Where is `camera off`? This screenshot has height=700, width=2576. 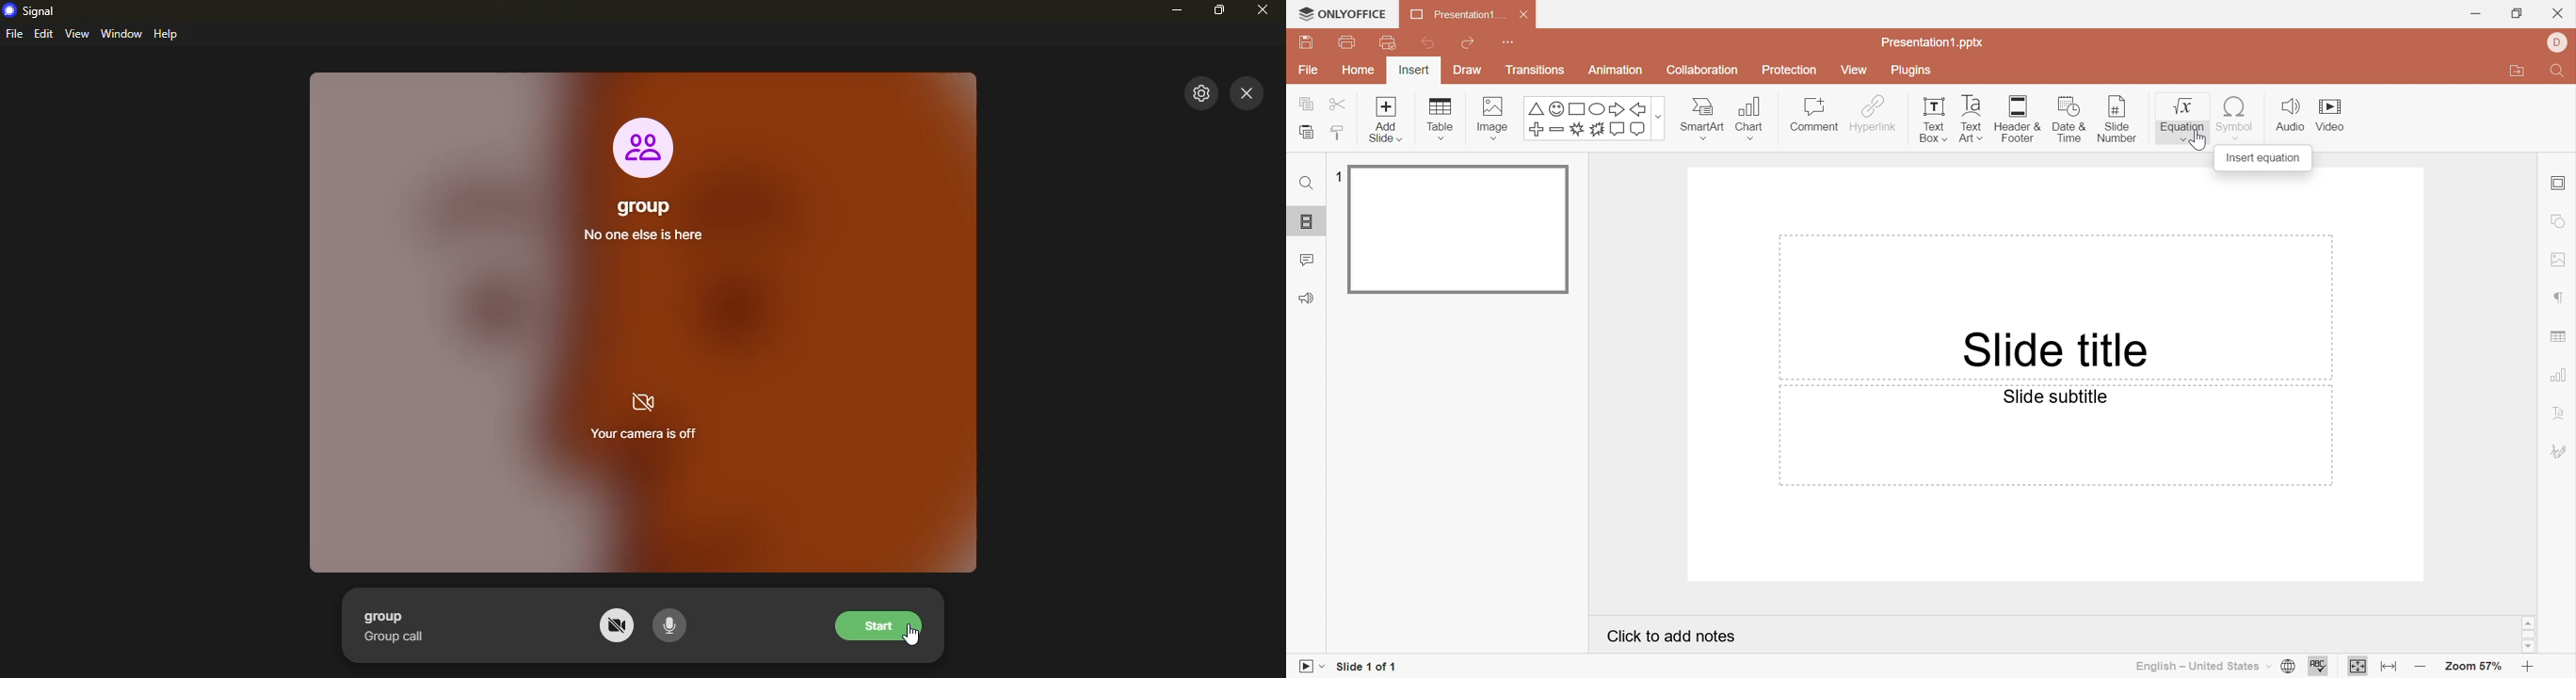
camera off is located at coordinates (614, 626).